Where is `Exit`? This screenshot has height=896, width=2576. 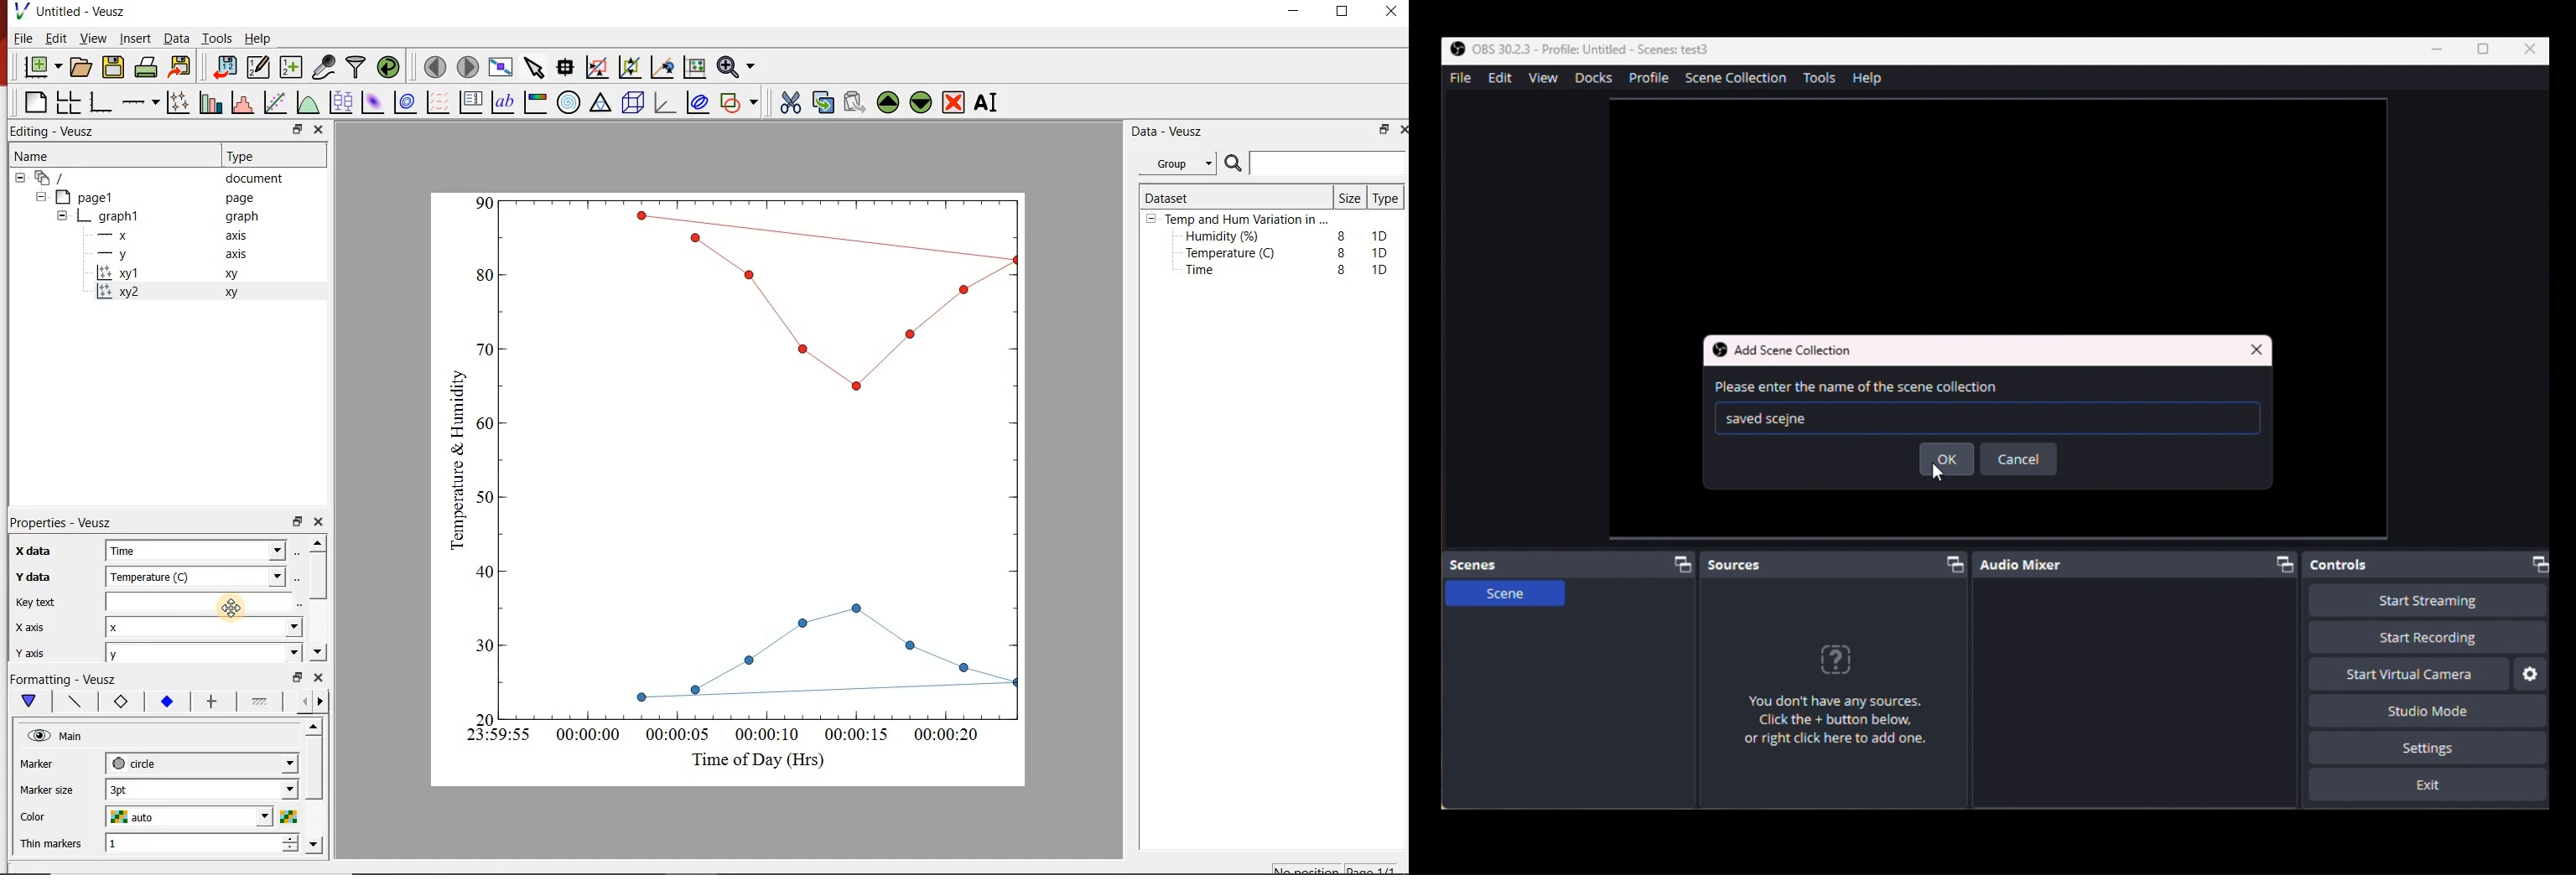 Exit is located at coordinates (2428, 786).